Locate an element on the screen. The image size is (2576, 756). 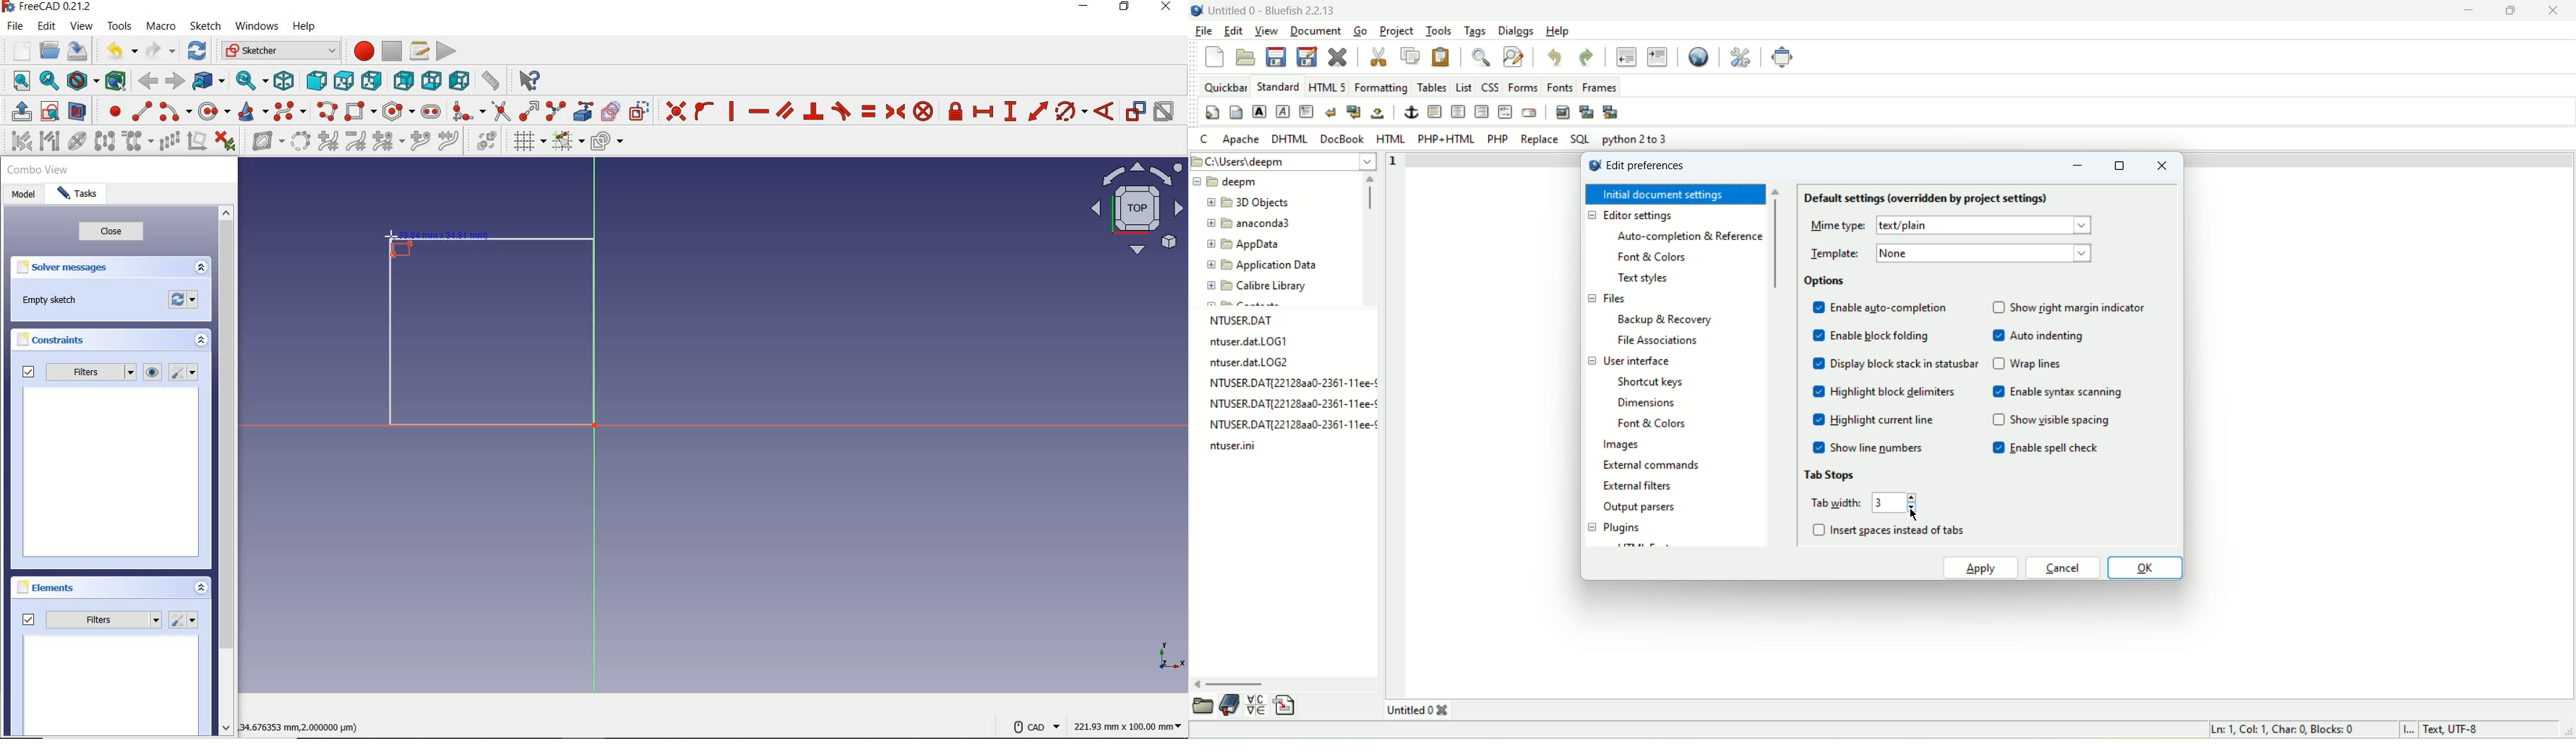
preview in browser is located at coordinates (1697, 55).